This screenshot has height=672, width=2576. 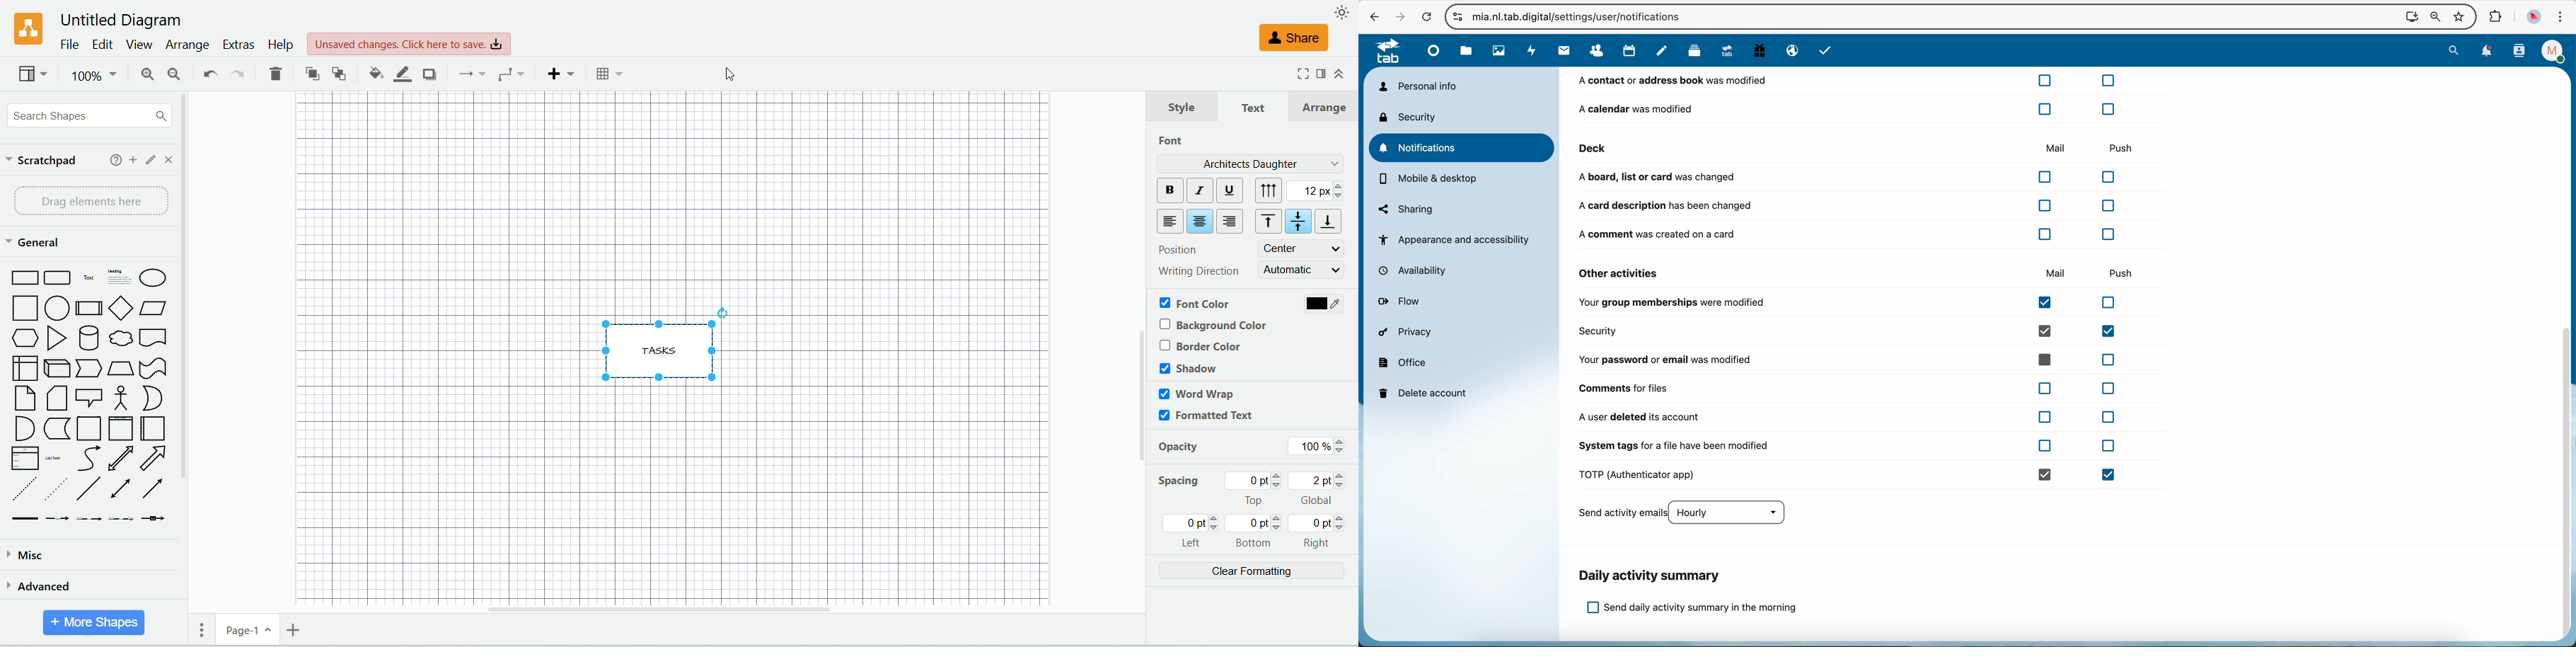 I want to click on a card description has been changed, so click(x=1846, y=206).